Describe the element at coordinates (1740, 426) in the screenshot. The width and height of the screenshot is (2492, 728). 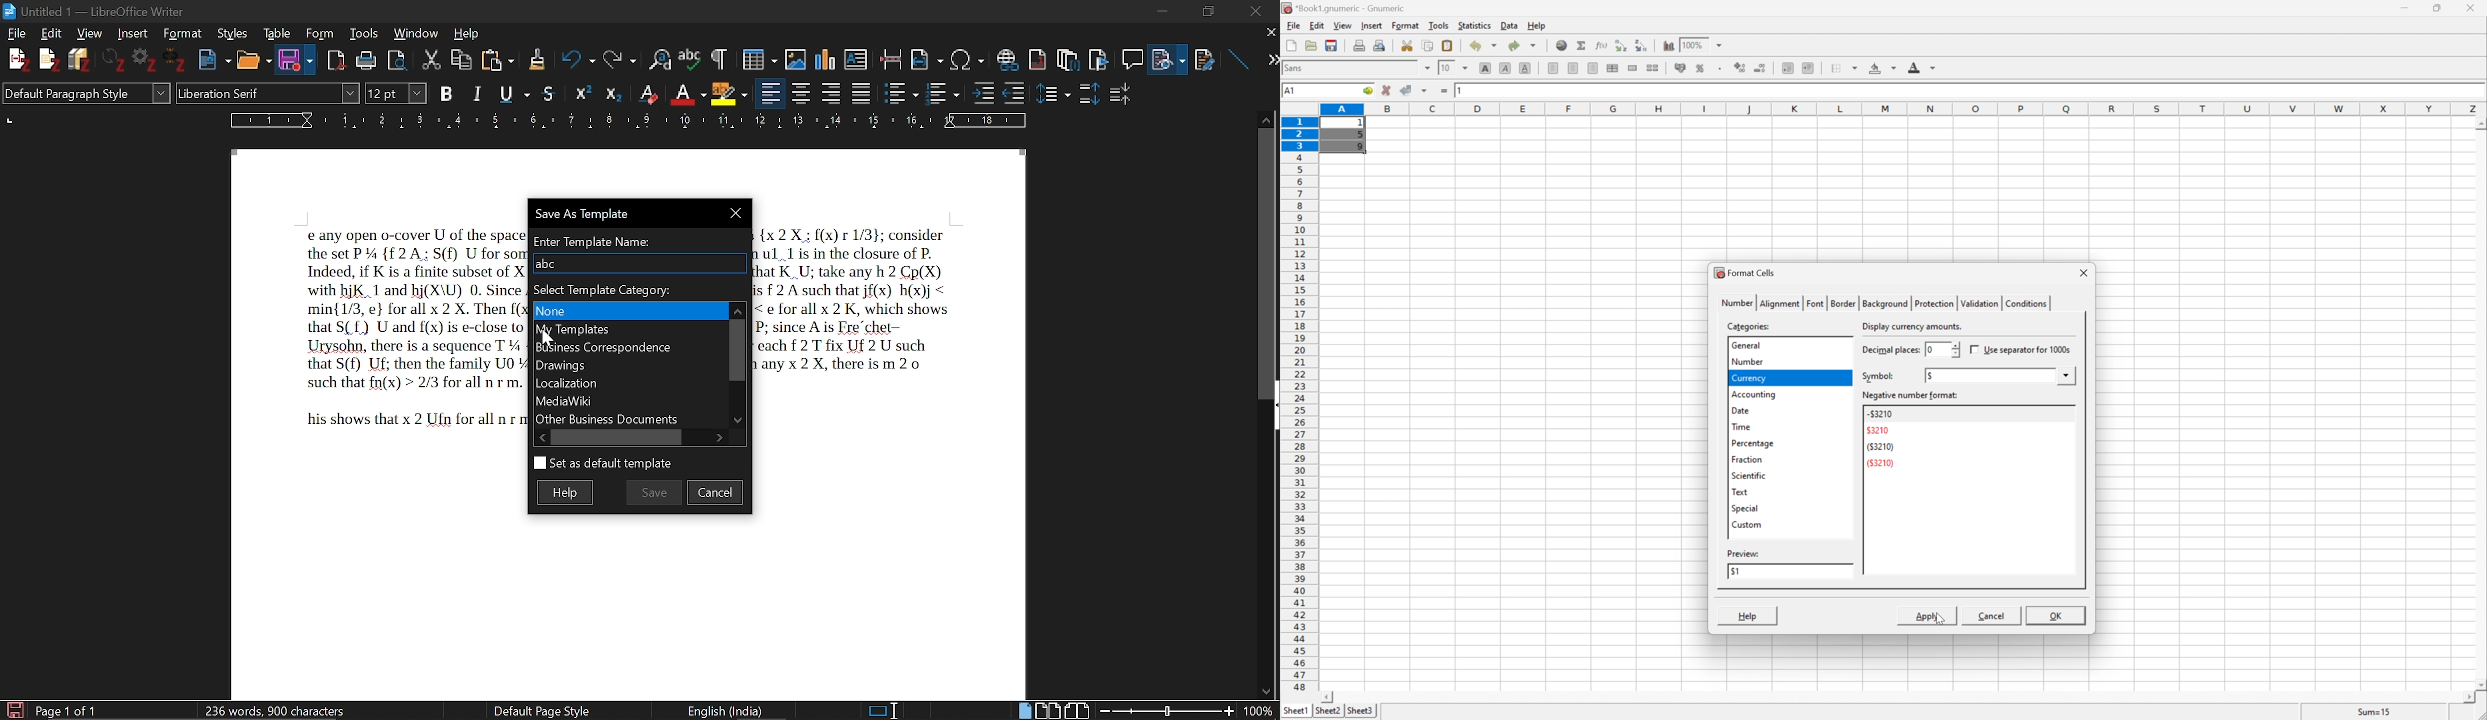
I see `time` at that location.